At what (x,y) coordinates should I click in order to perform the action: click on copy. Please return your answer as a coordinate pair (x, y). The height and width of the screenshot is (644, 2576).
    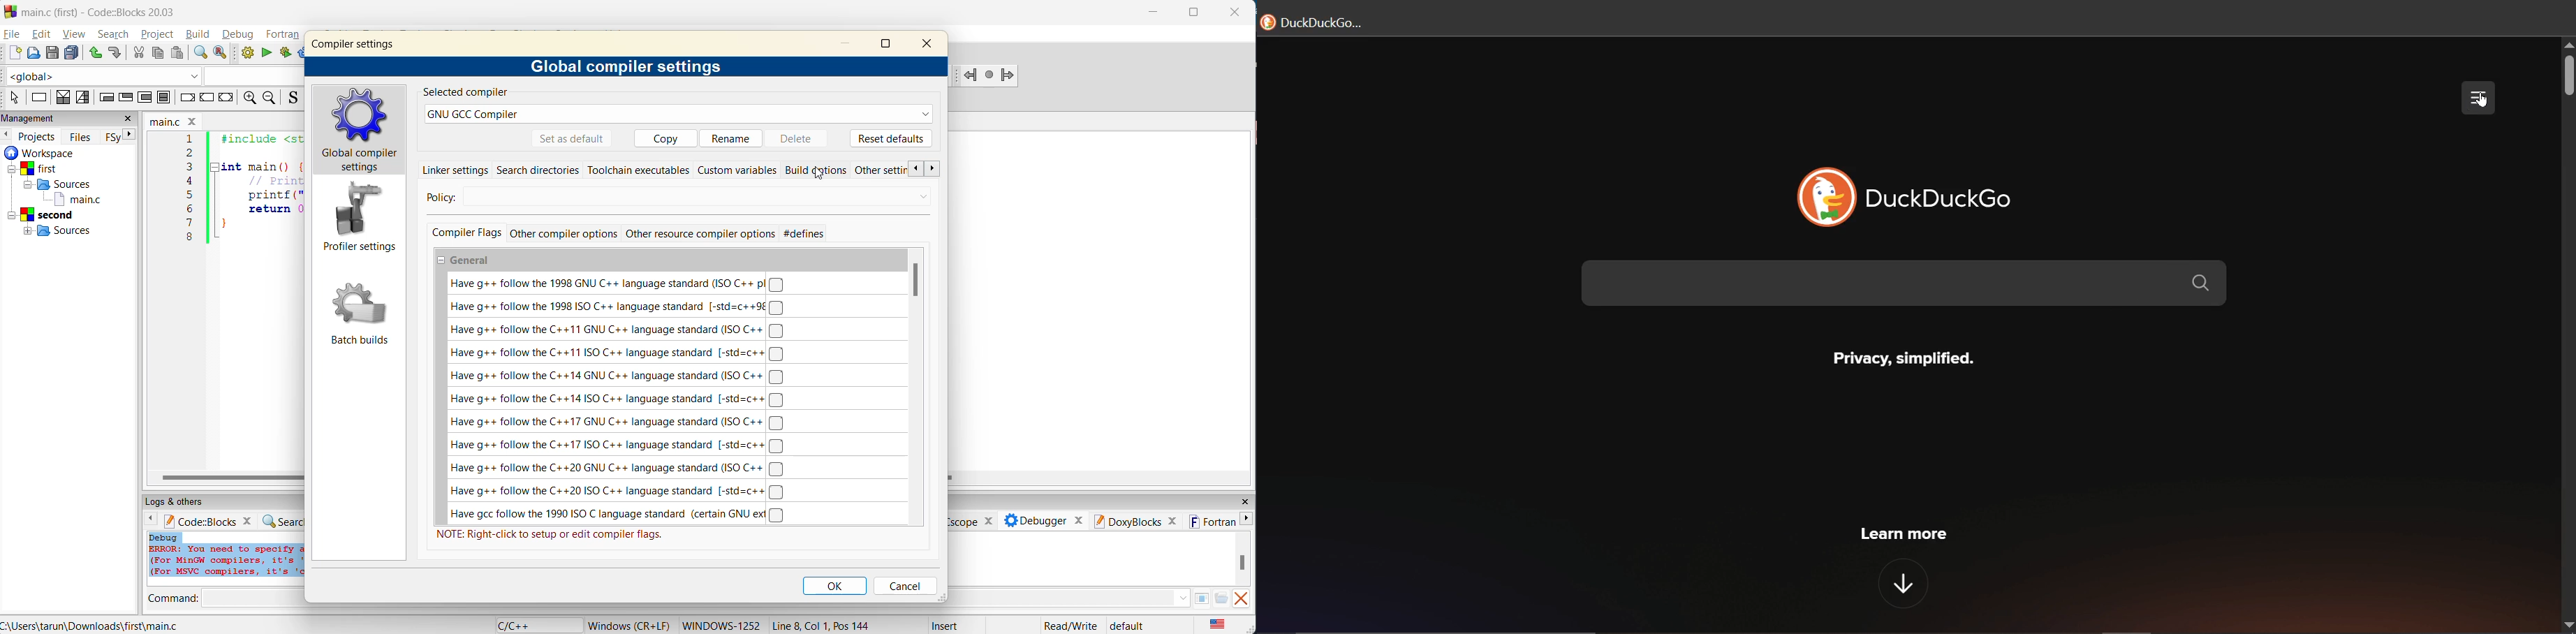
    Looking at the image, I should click on (667, 138).